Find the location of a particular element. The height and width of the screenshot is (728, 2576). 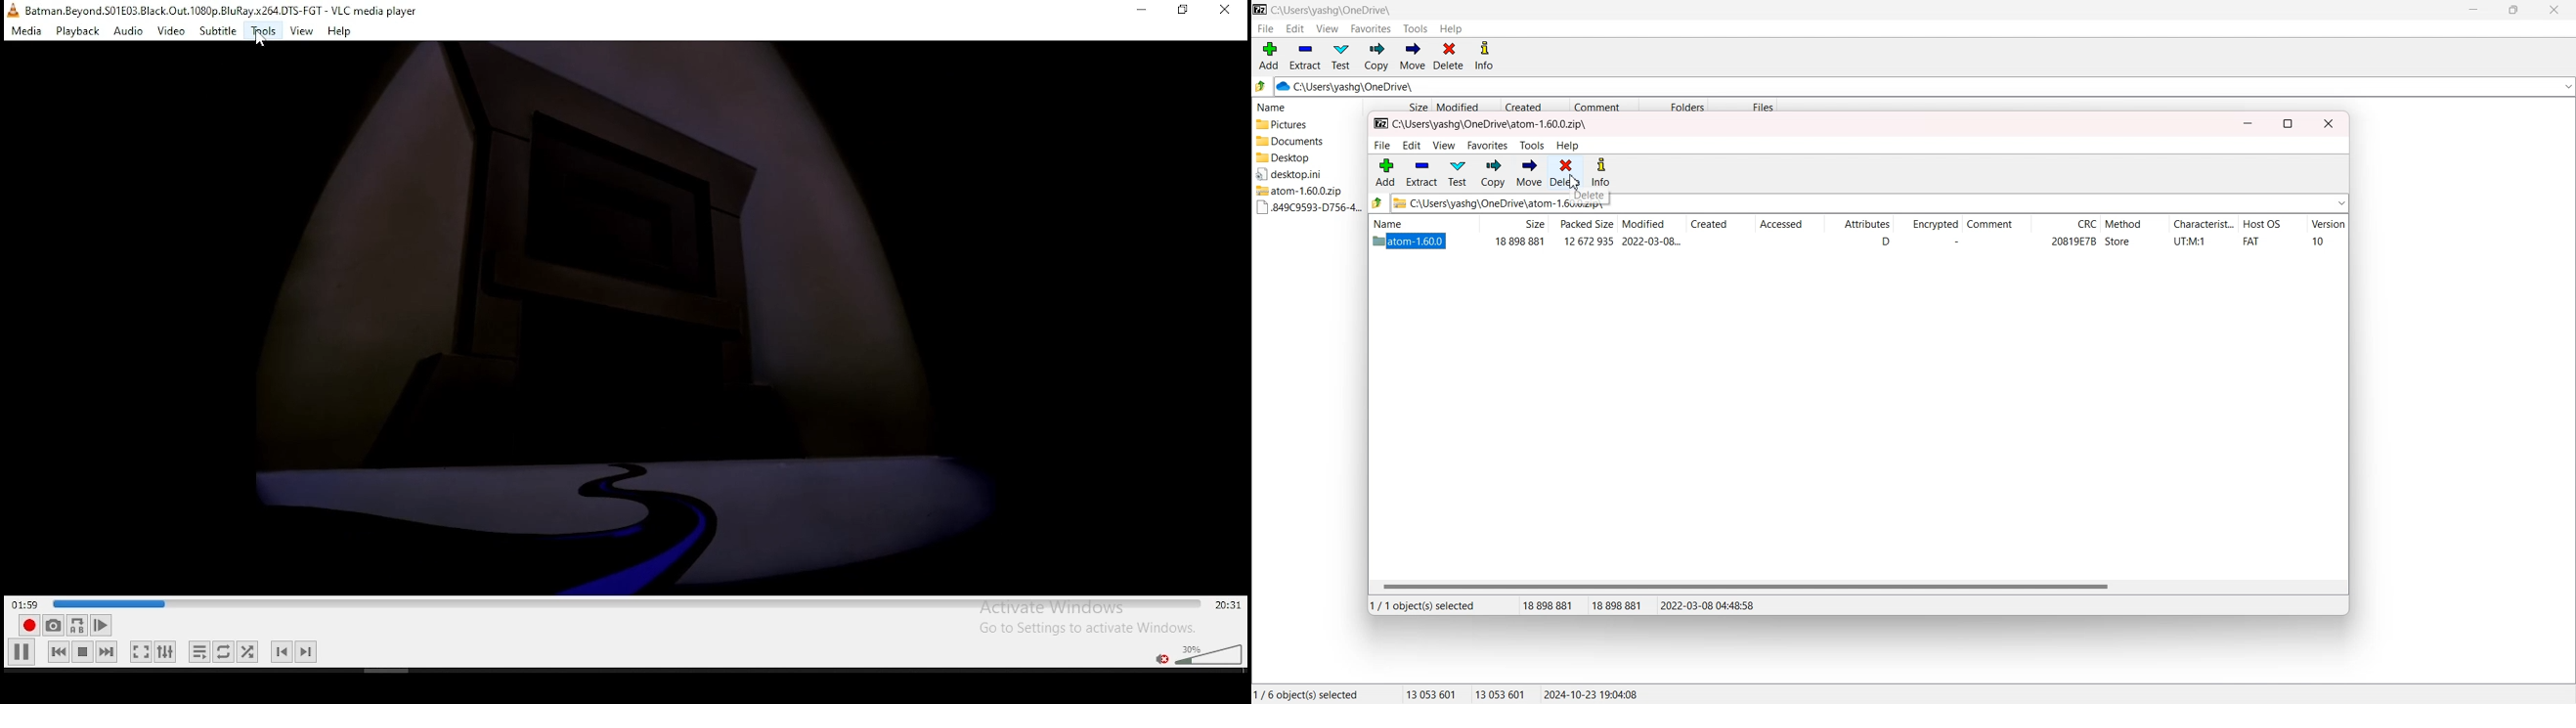

Packed Size is located at coordinates (1583, 224).